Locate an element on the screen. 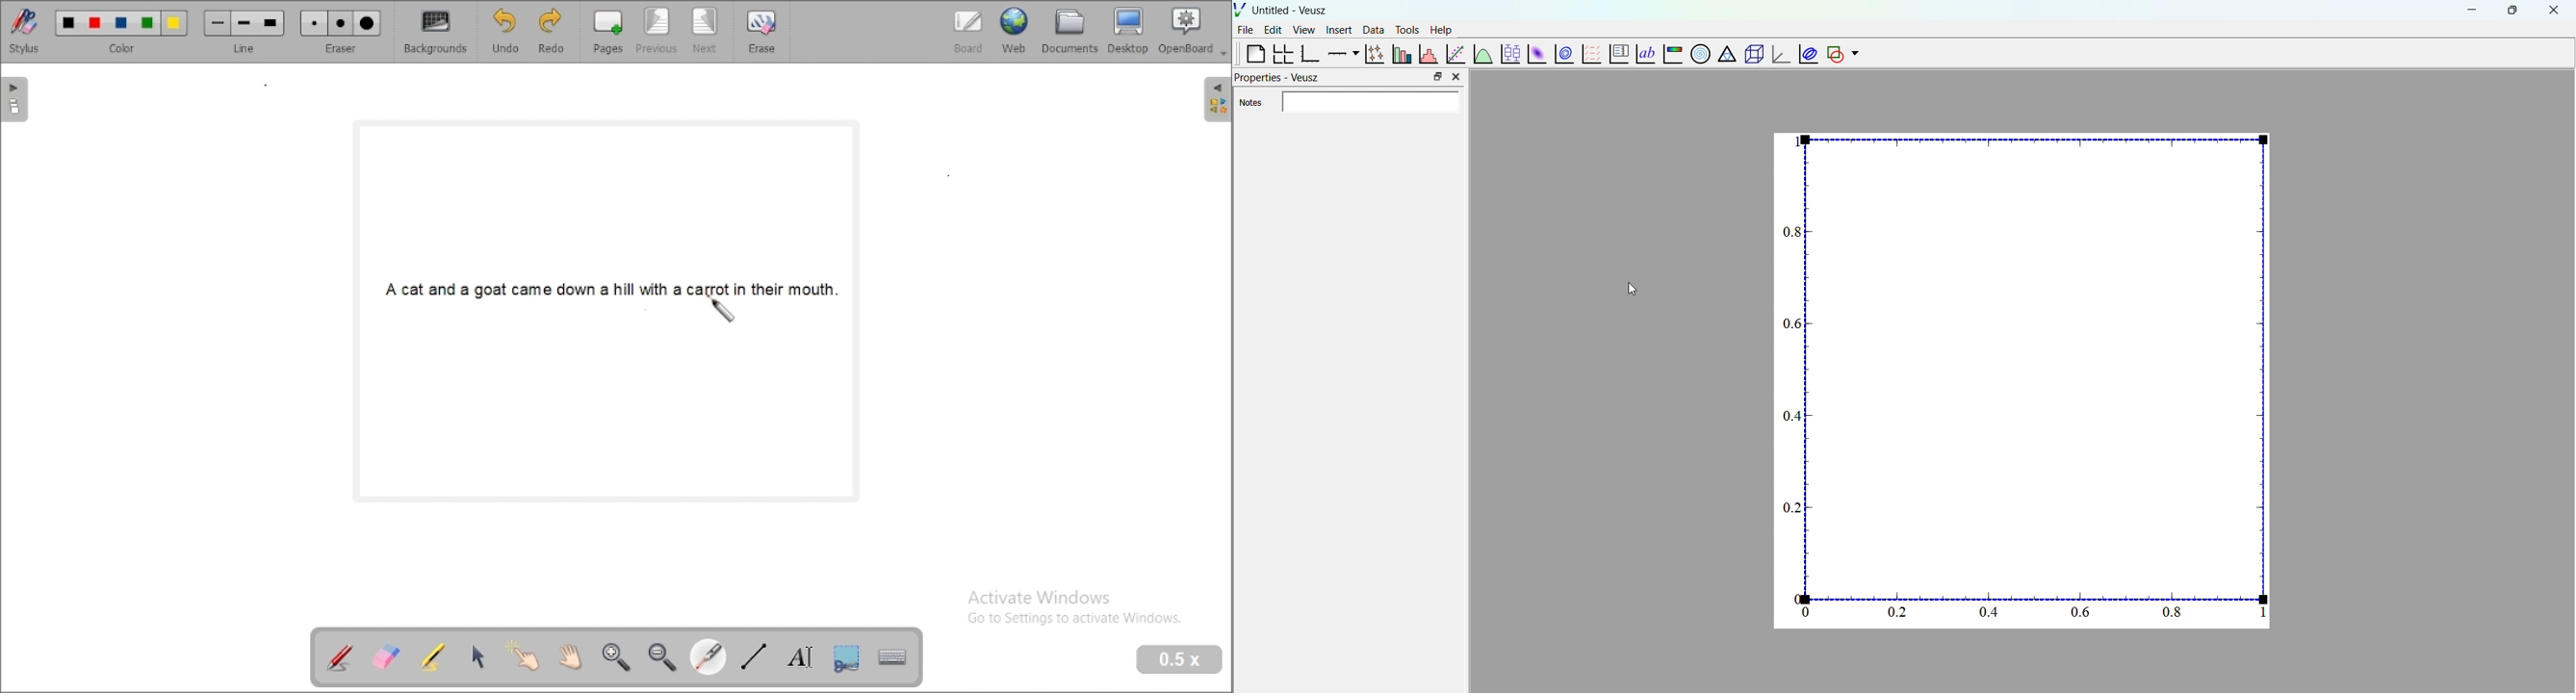 This screenshot has height=700, width=2576. backgrounds is located at coordinates (437, 32).